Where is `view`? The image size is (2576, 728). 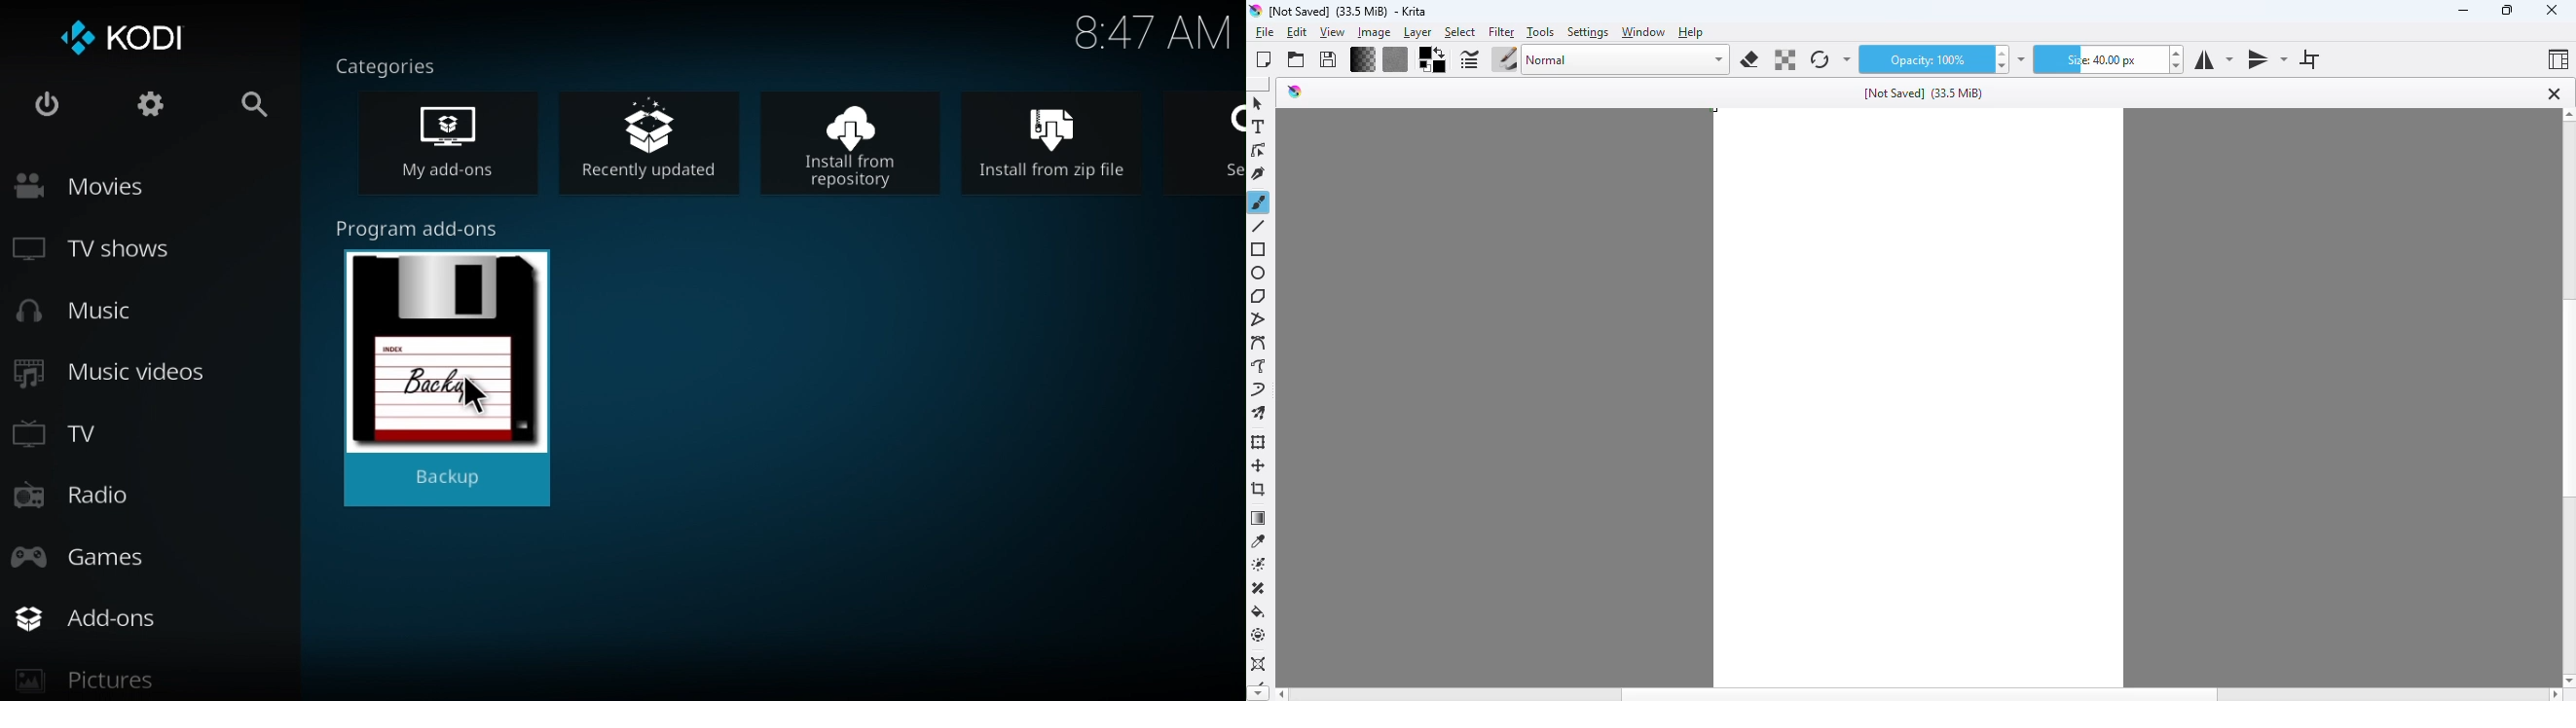 view is located at coordinates (1331, 32).